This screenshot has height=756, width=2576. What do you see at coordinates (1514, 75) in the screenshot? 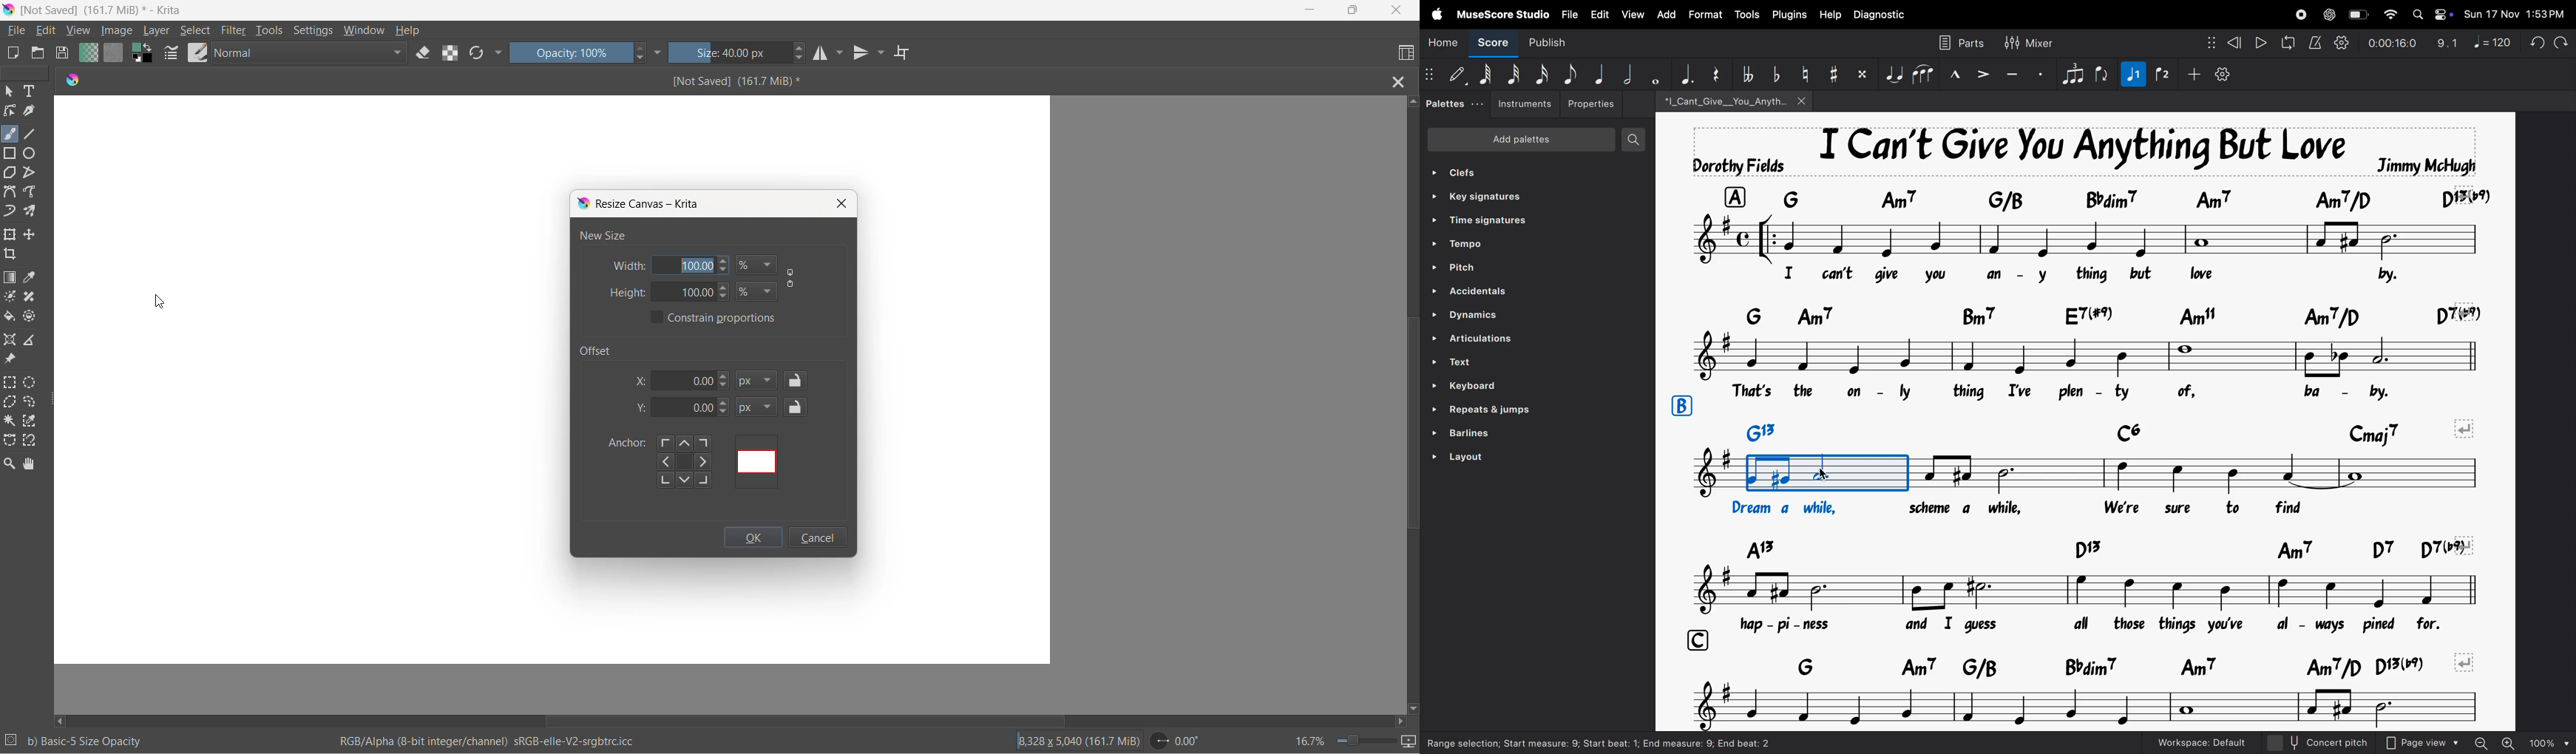
I see `32 note` at bounding box center [1514, 75].